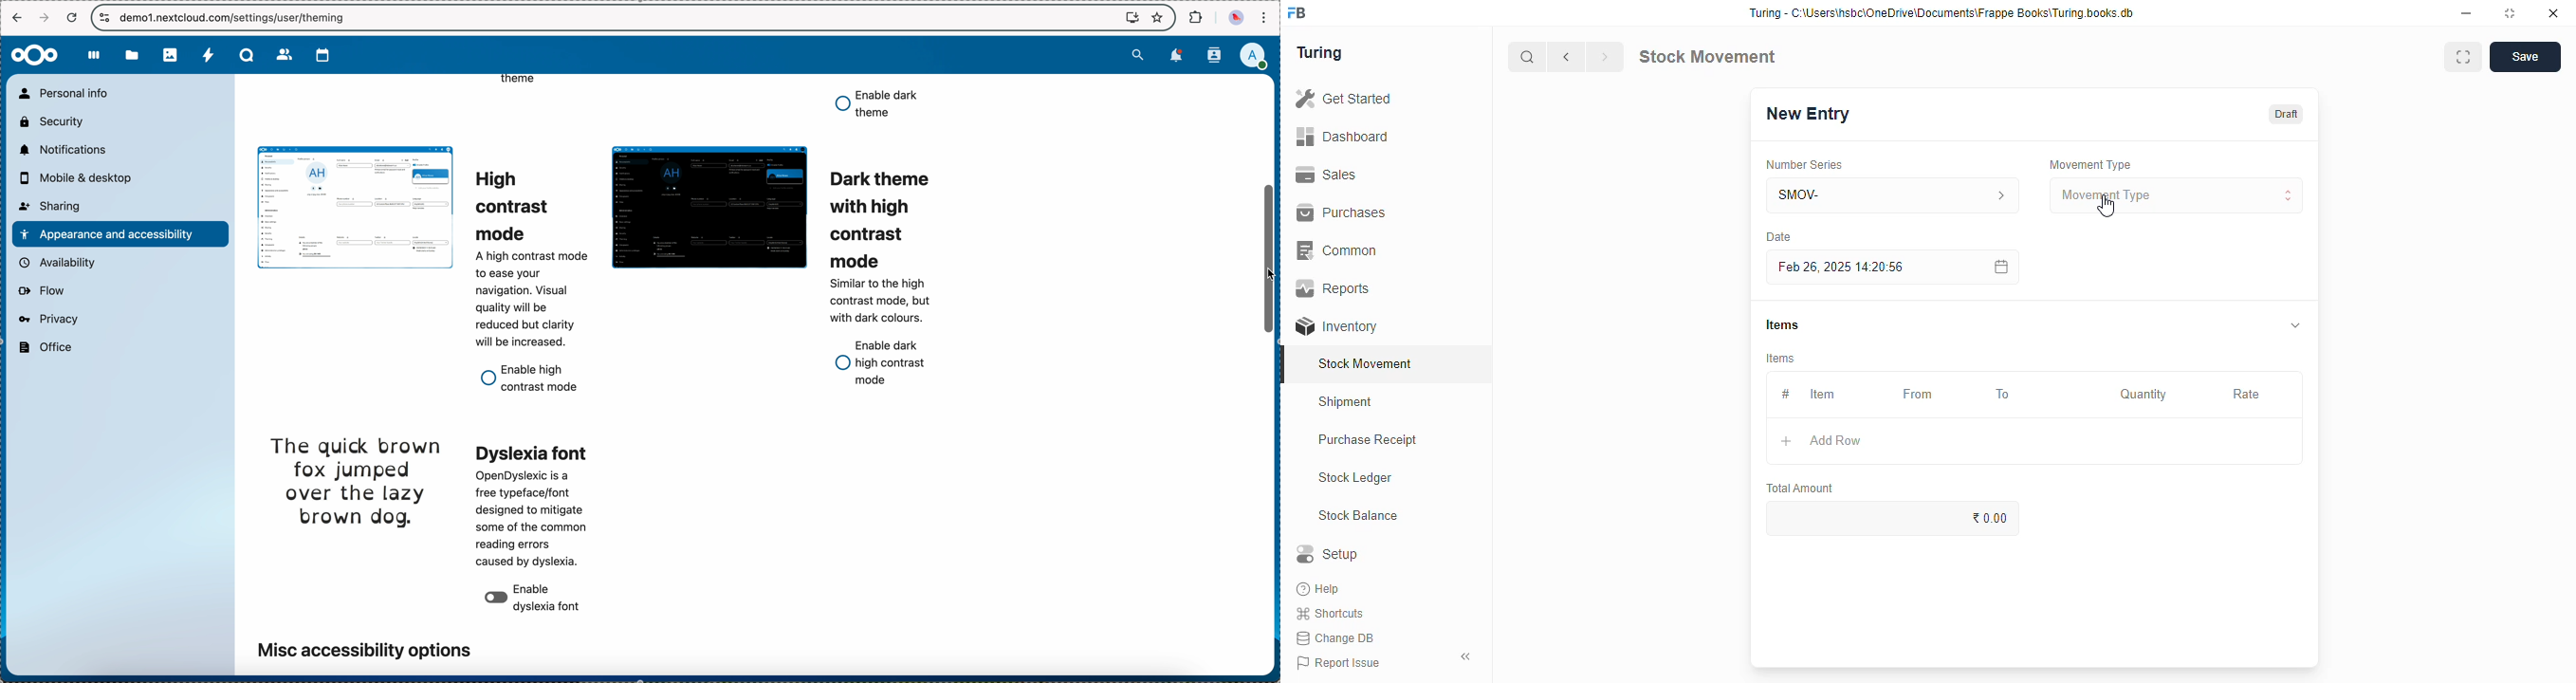  What do you see at coordinates (1782, 324) in the screenshot?
I see `items` at bounding box center [1782, 324].